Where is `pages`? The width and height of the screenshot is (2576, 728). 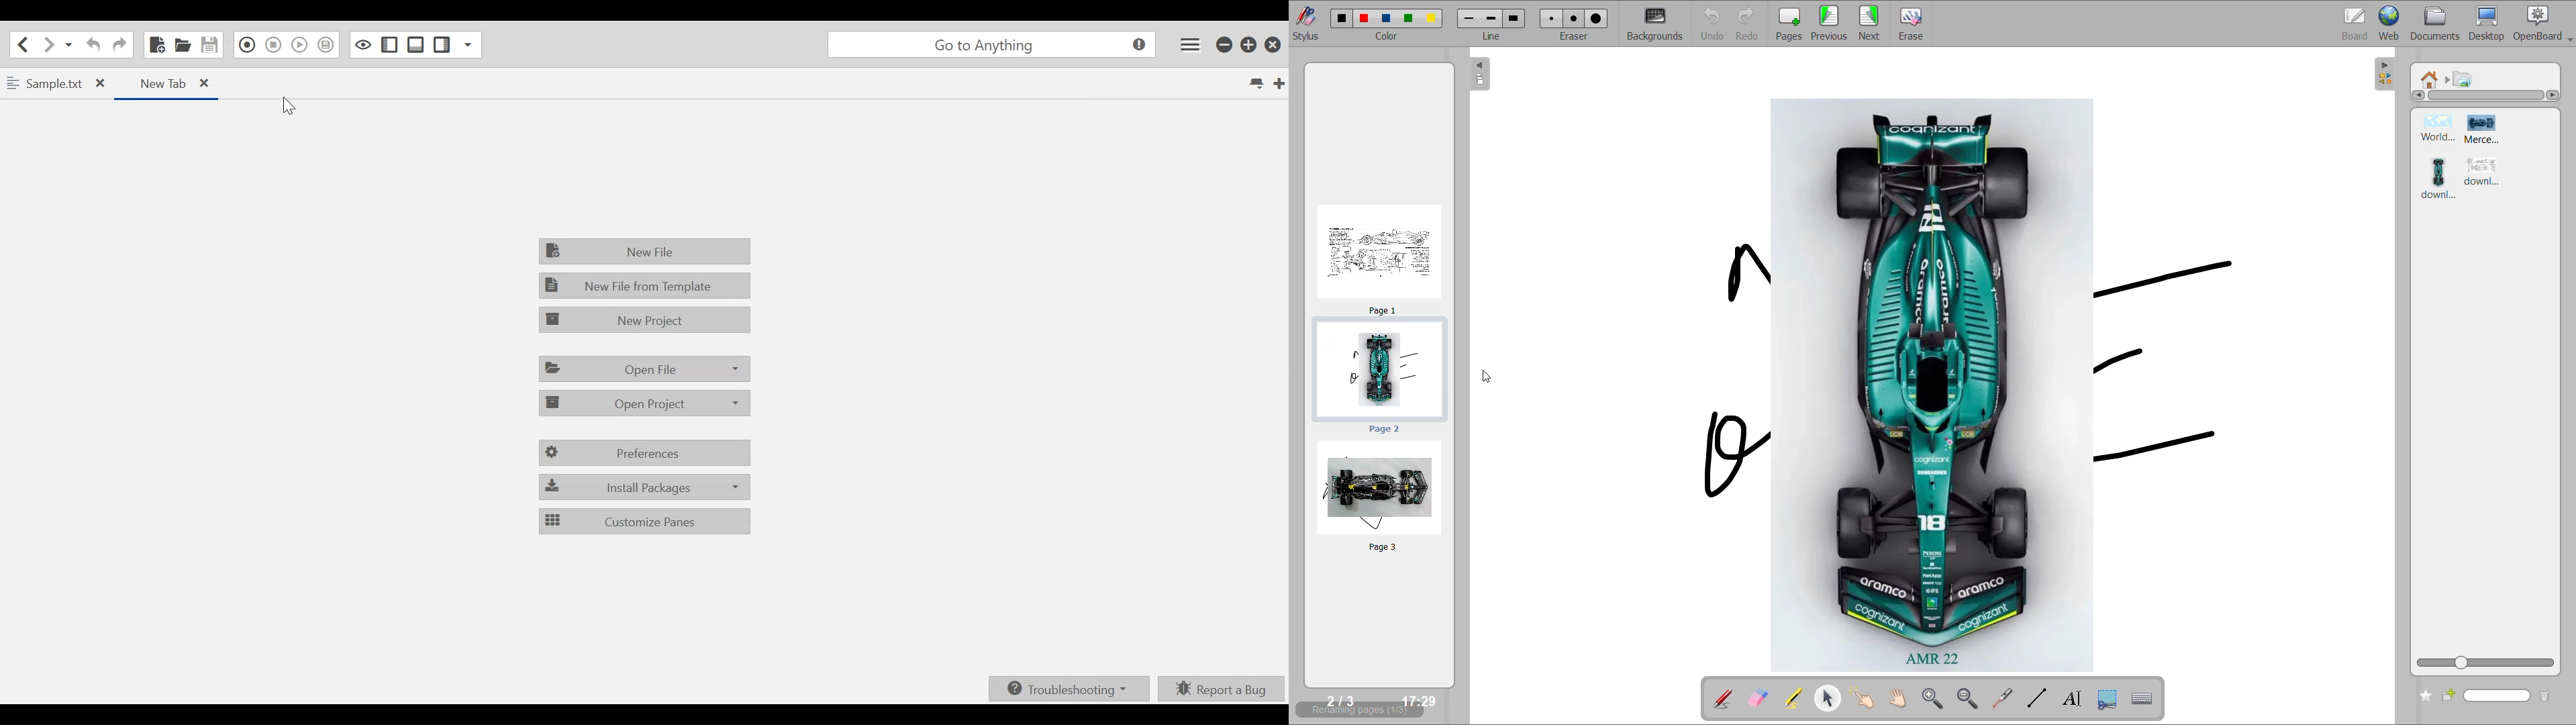 pages is located at coordinates (1789, 23).